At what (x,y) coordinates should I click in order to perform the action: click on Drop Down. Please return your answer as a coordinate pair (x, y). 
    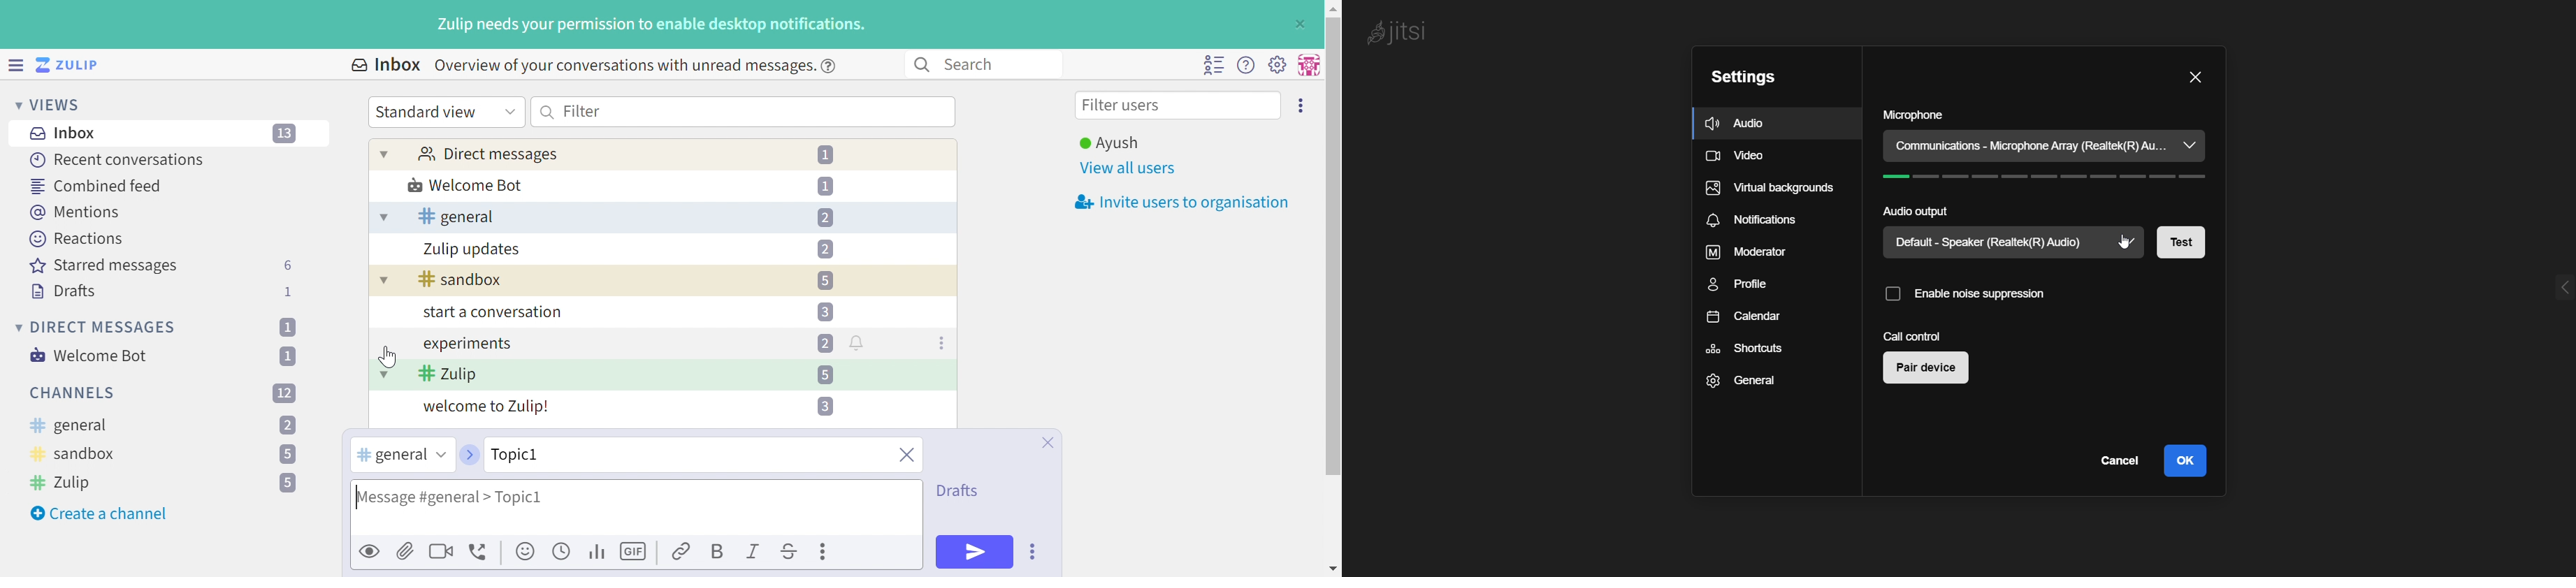
    Looking at the image, I should click on (440, 455).